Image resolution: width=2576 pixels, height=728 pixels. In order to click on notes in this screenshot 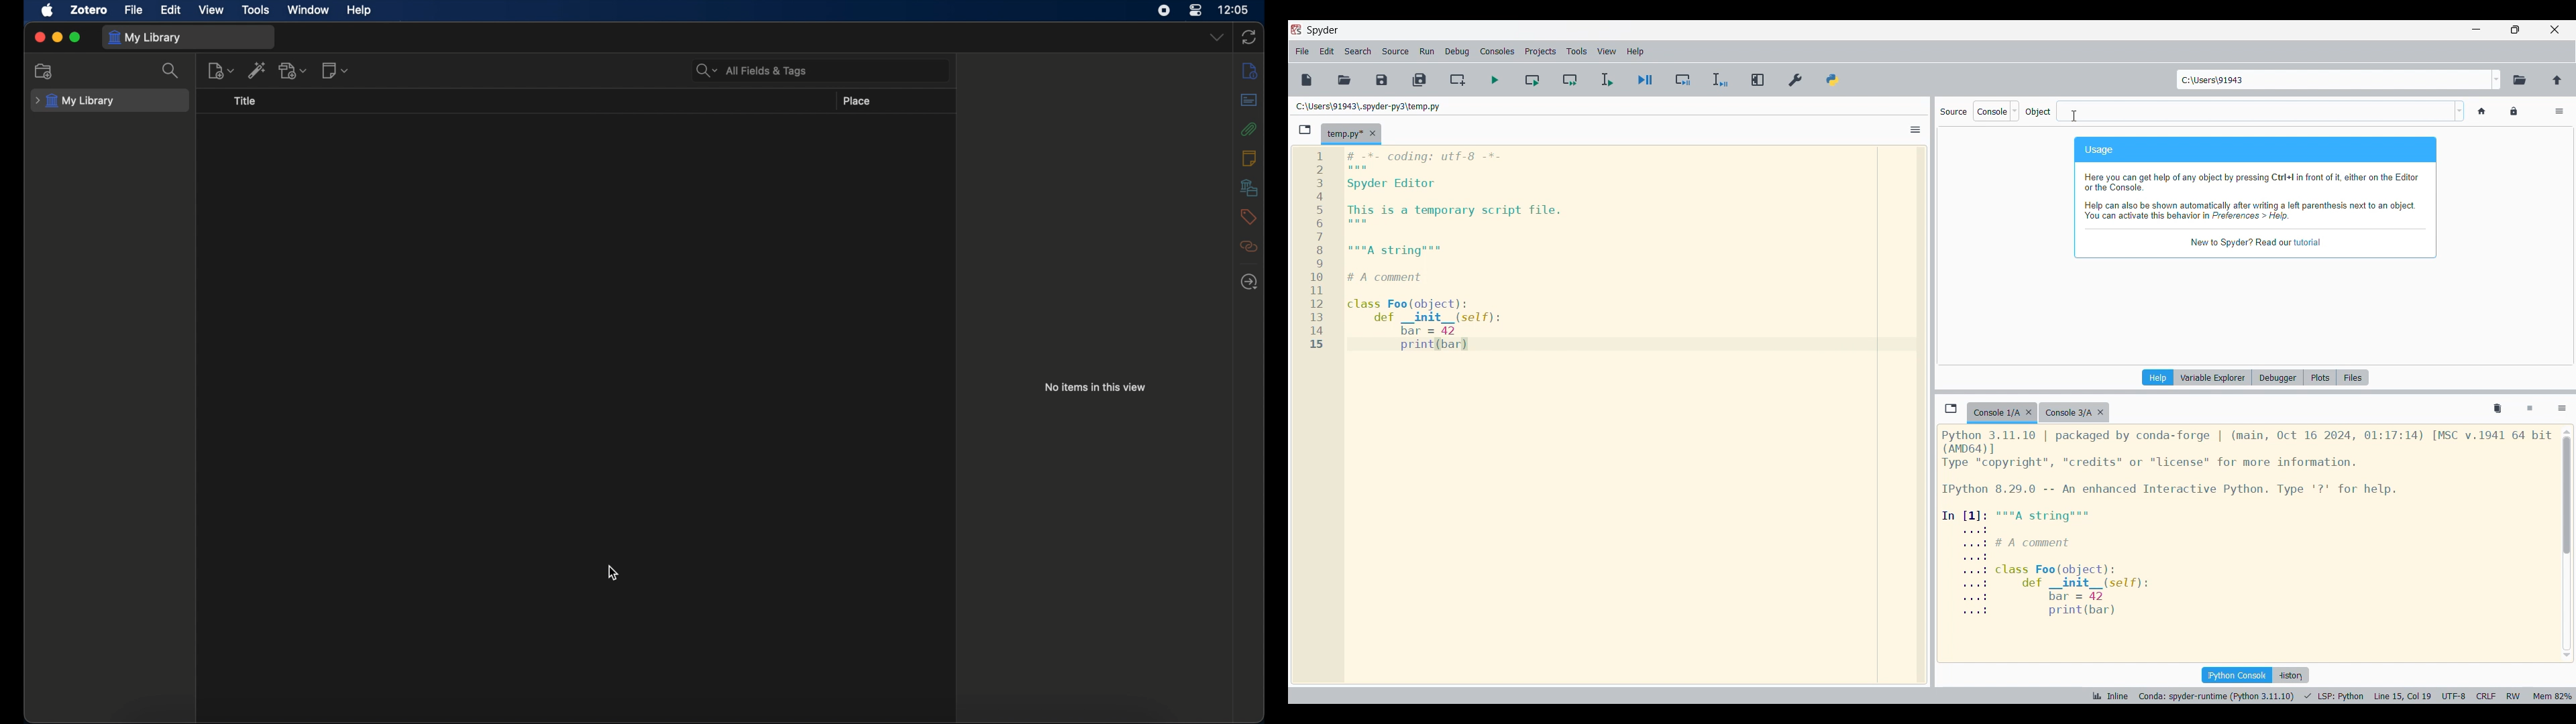, I will do `click(1249, 157)`.